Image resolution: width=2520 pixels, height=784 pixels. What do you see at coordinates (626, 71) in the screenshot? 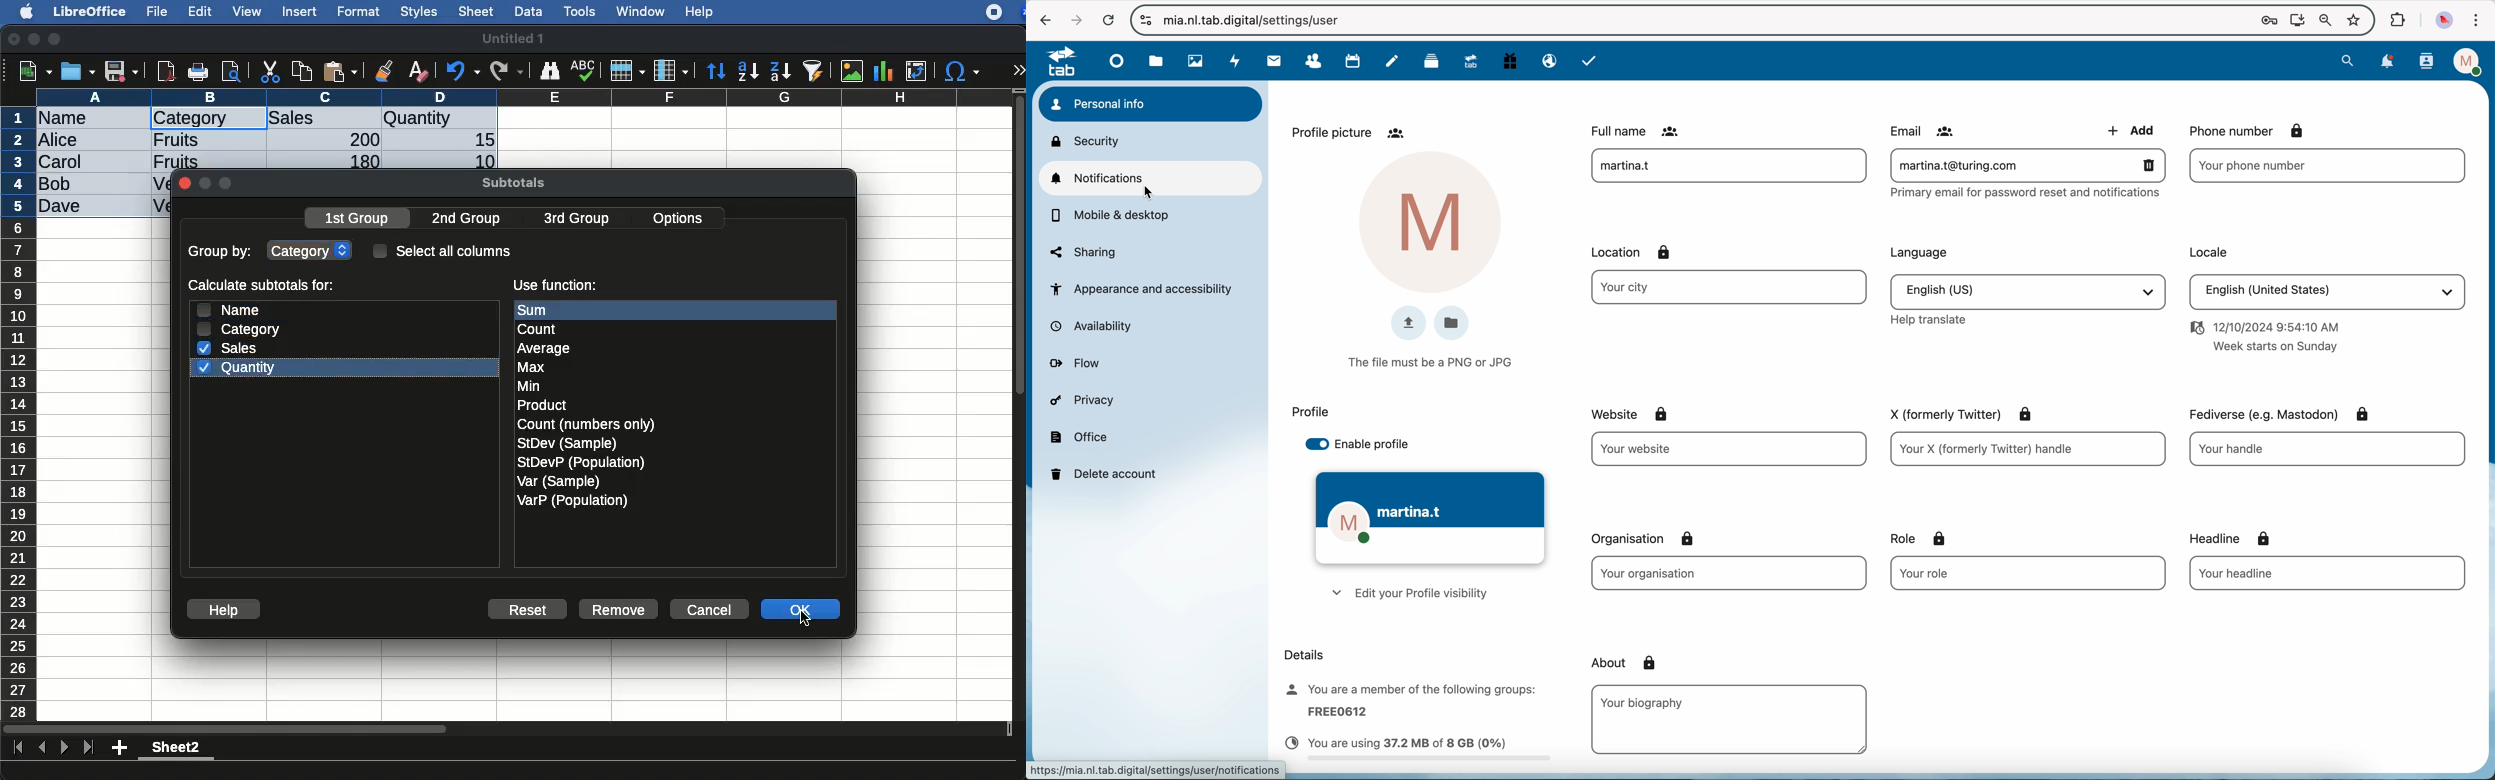
I see `row` at bounding box center [626, 71].